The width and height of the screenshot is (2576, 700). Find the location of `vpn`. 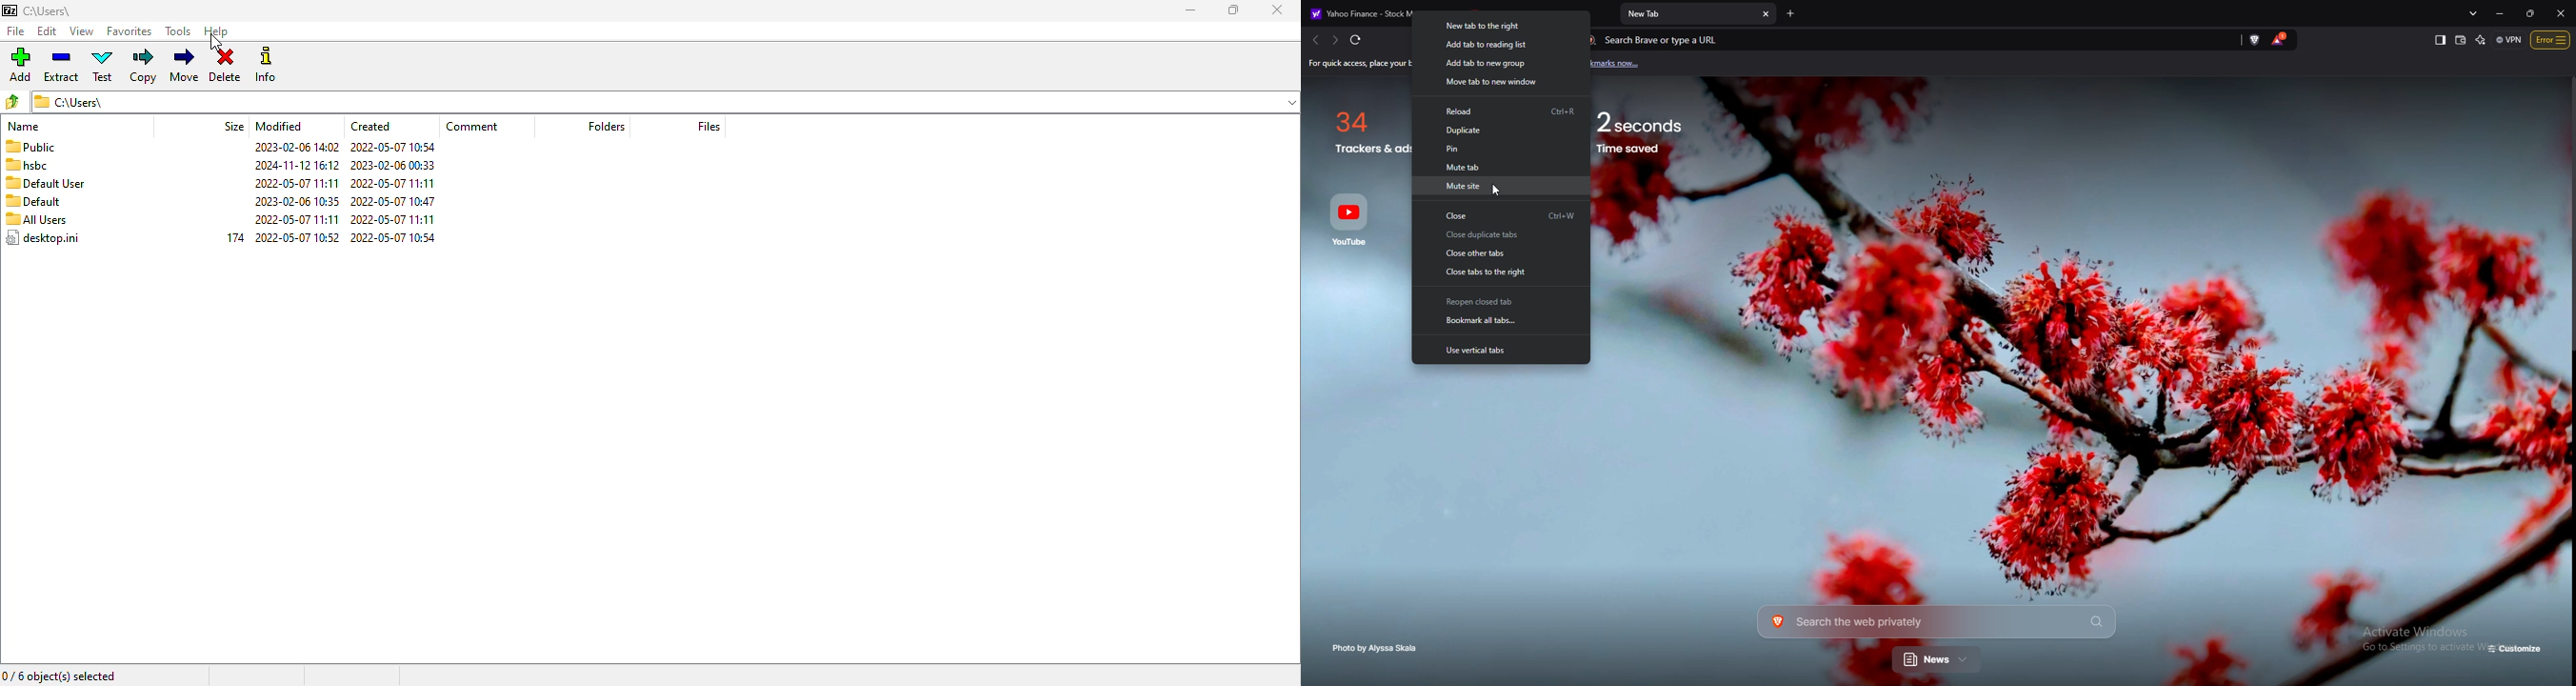

vpn is located at coordinates (2509, 39).